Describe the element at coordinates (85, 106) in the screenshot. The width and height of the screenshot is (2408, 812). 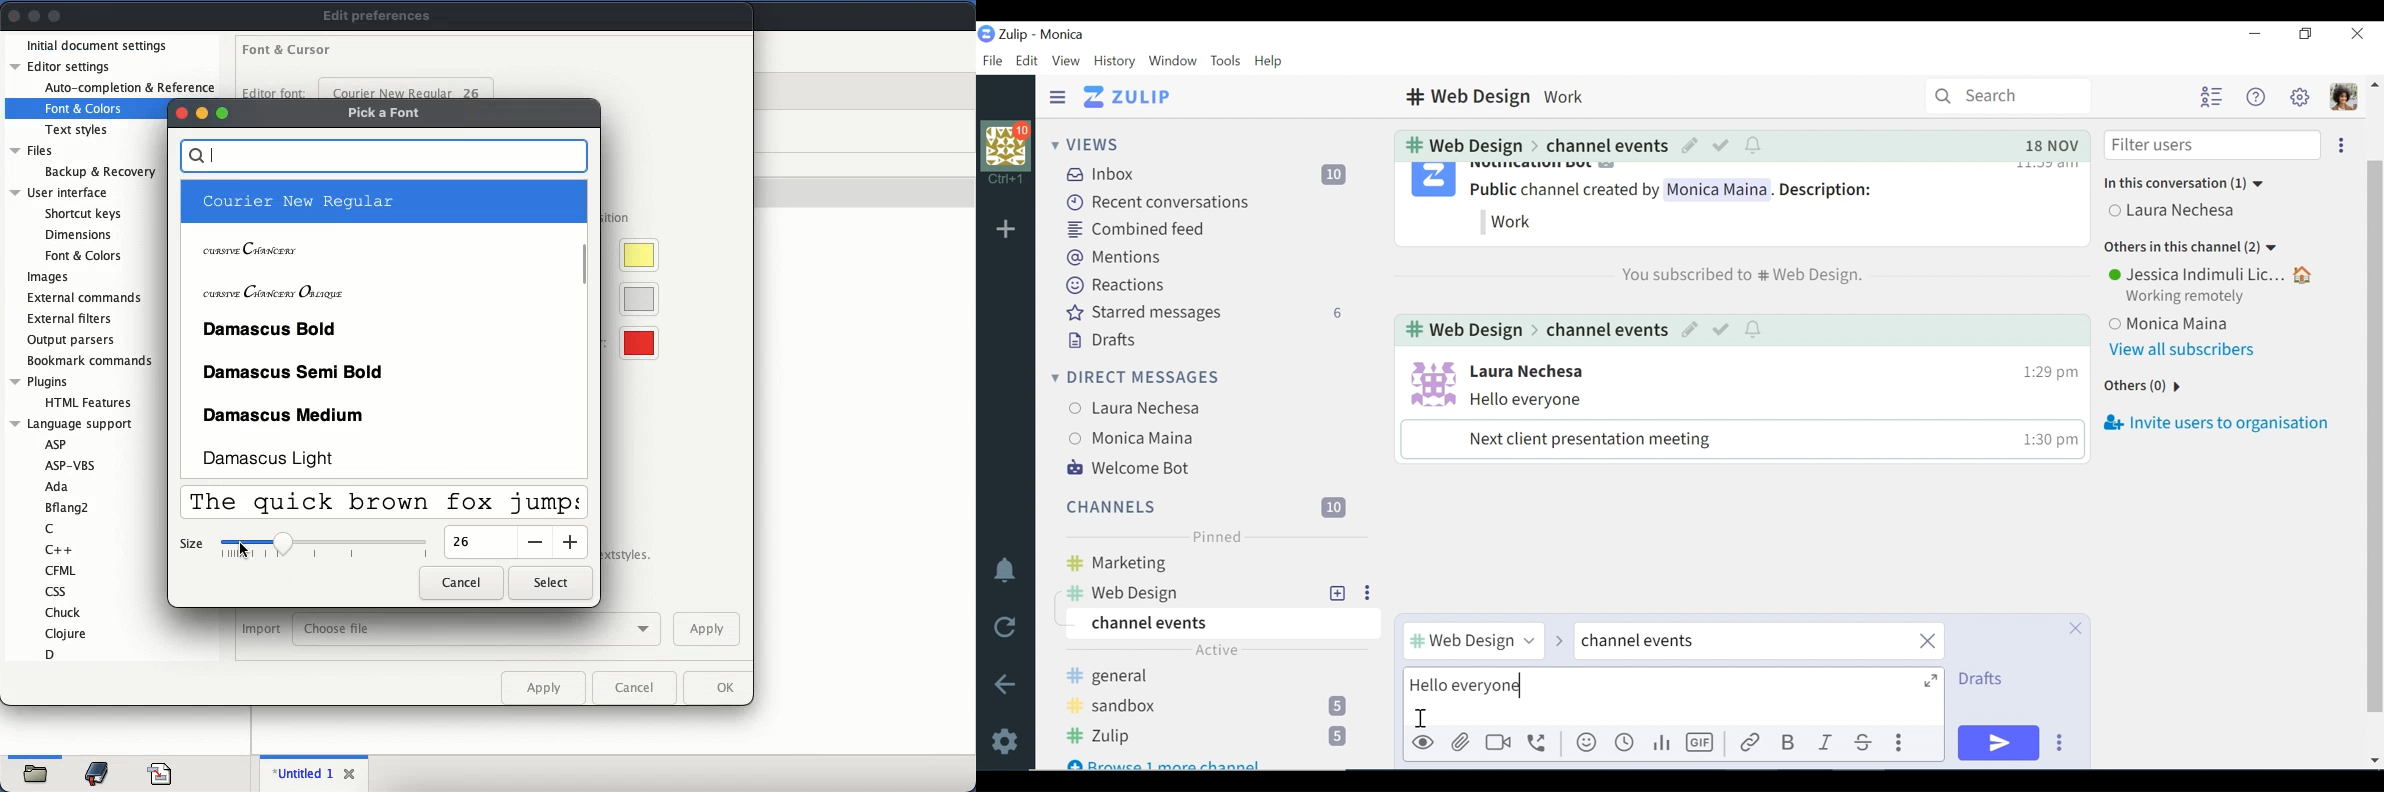
I see `font and colors` at that location.